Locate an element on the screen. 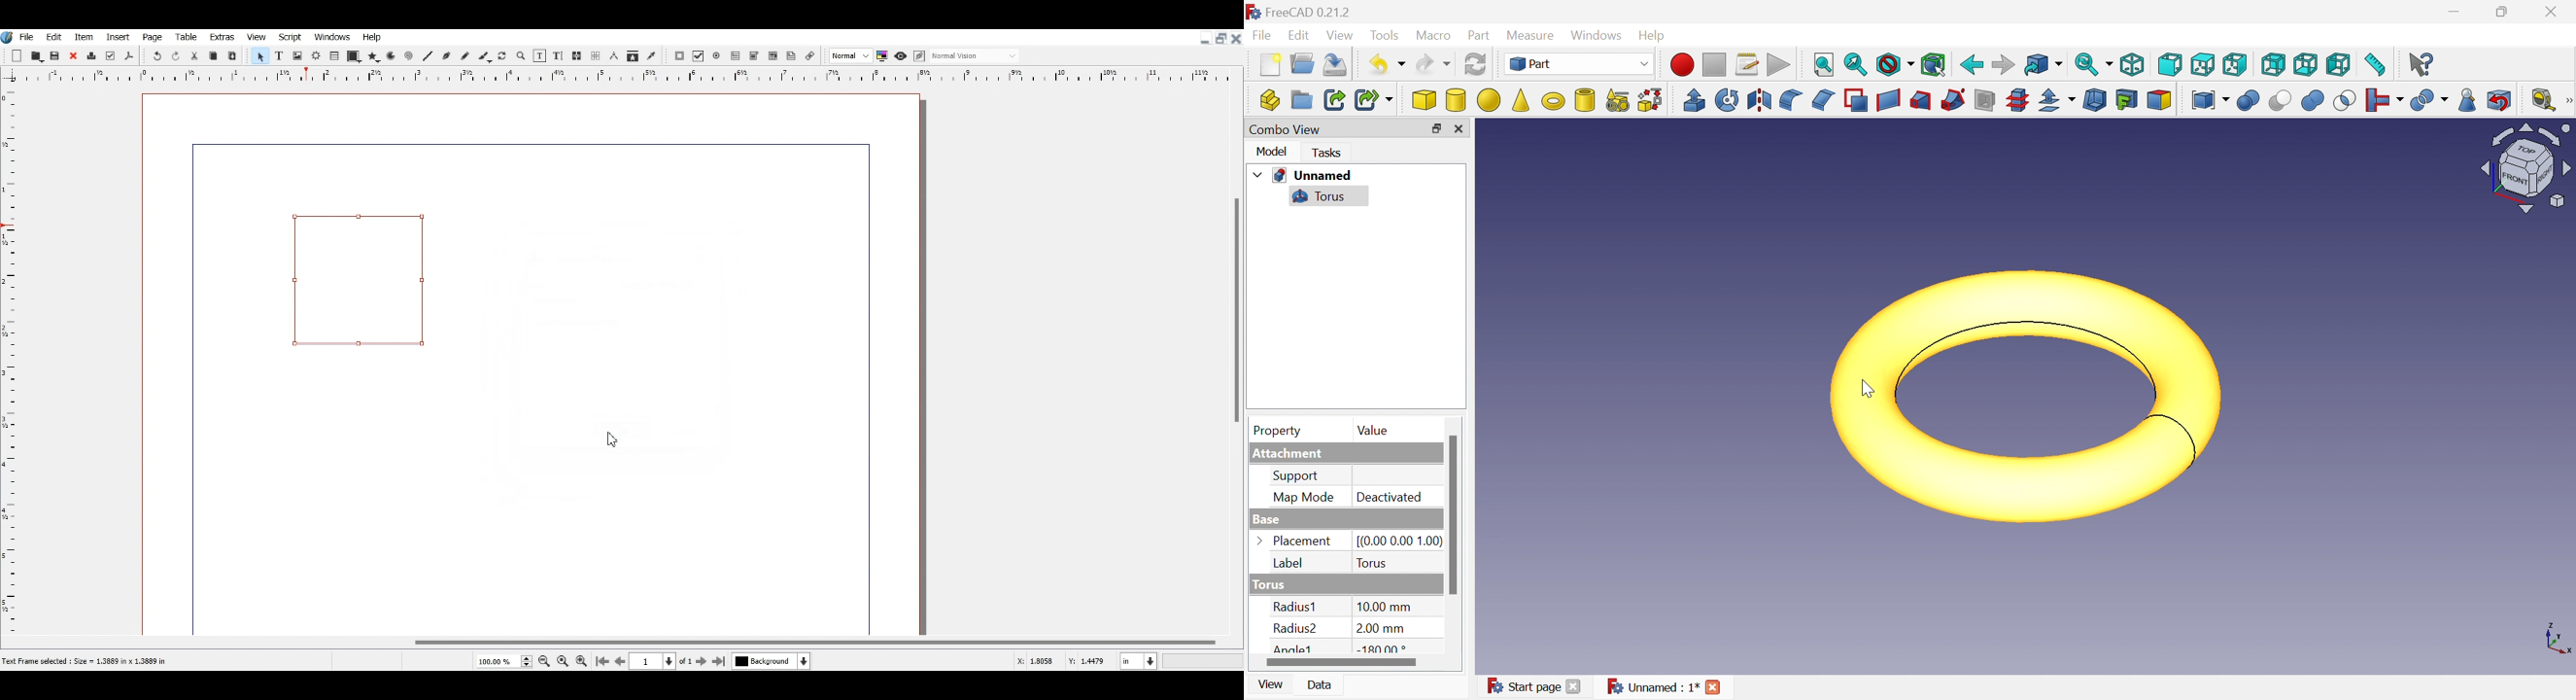 This screenshot has height=700, width=2576. Join objects is located at coordinates (2383, 101).